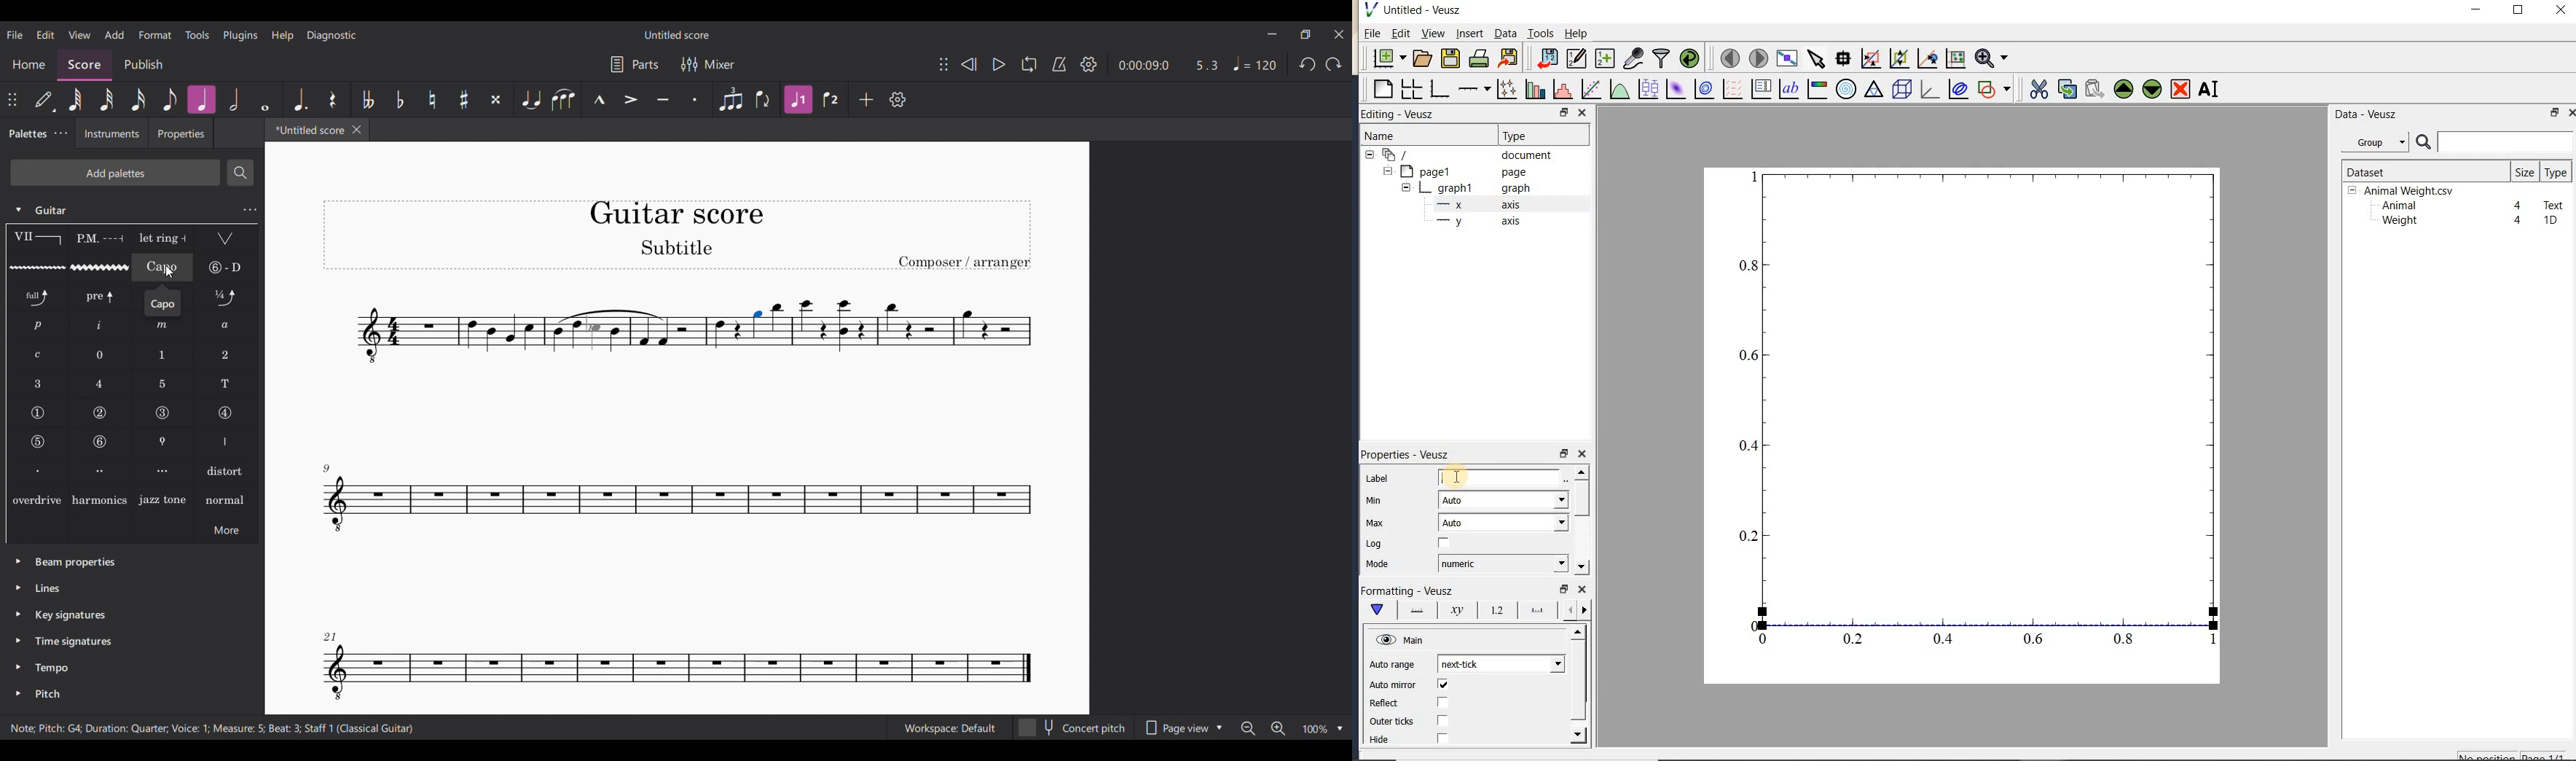 Image resolution: width=2576 pixels, height=784 pixels. What do you see at coordinates (101, 413) in the screenshot?
I see `String number 2` at bounding box center [101, 413].